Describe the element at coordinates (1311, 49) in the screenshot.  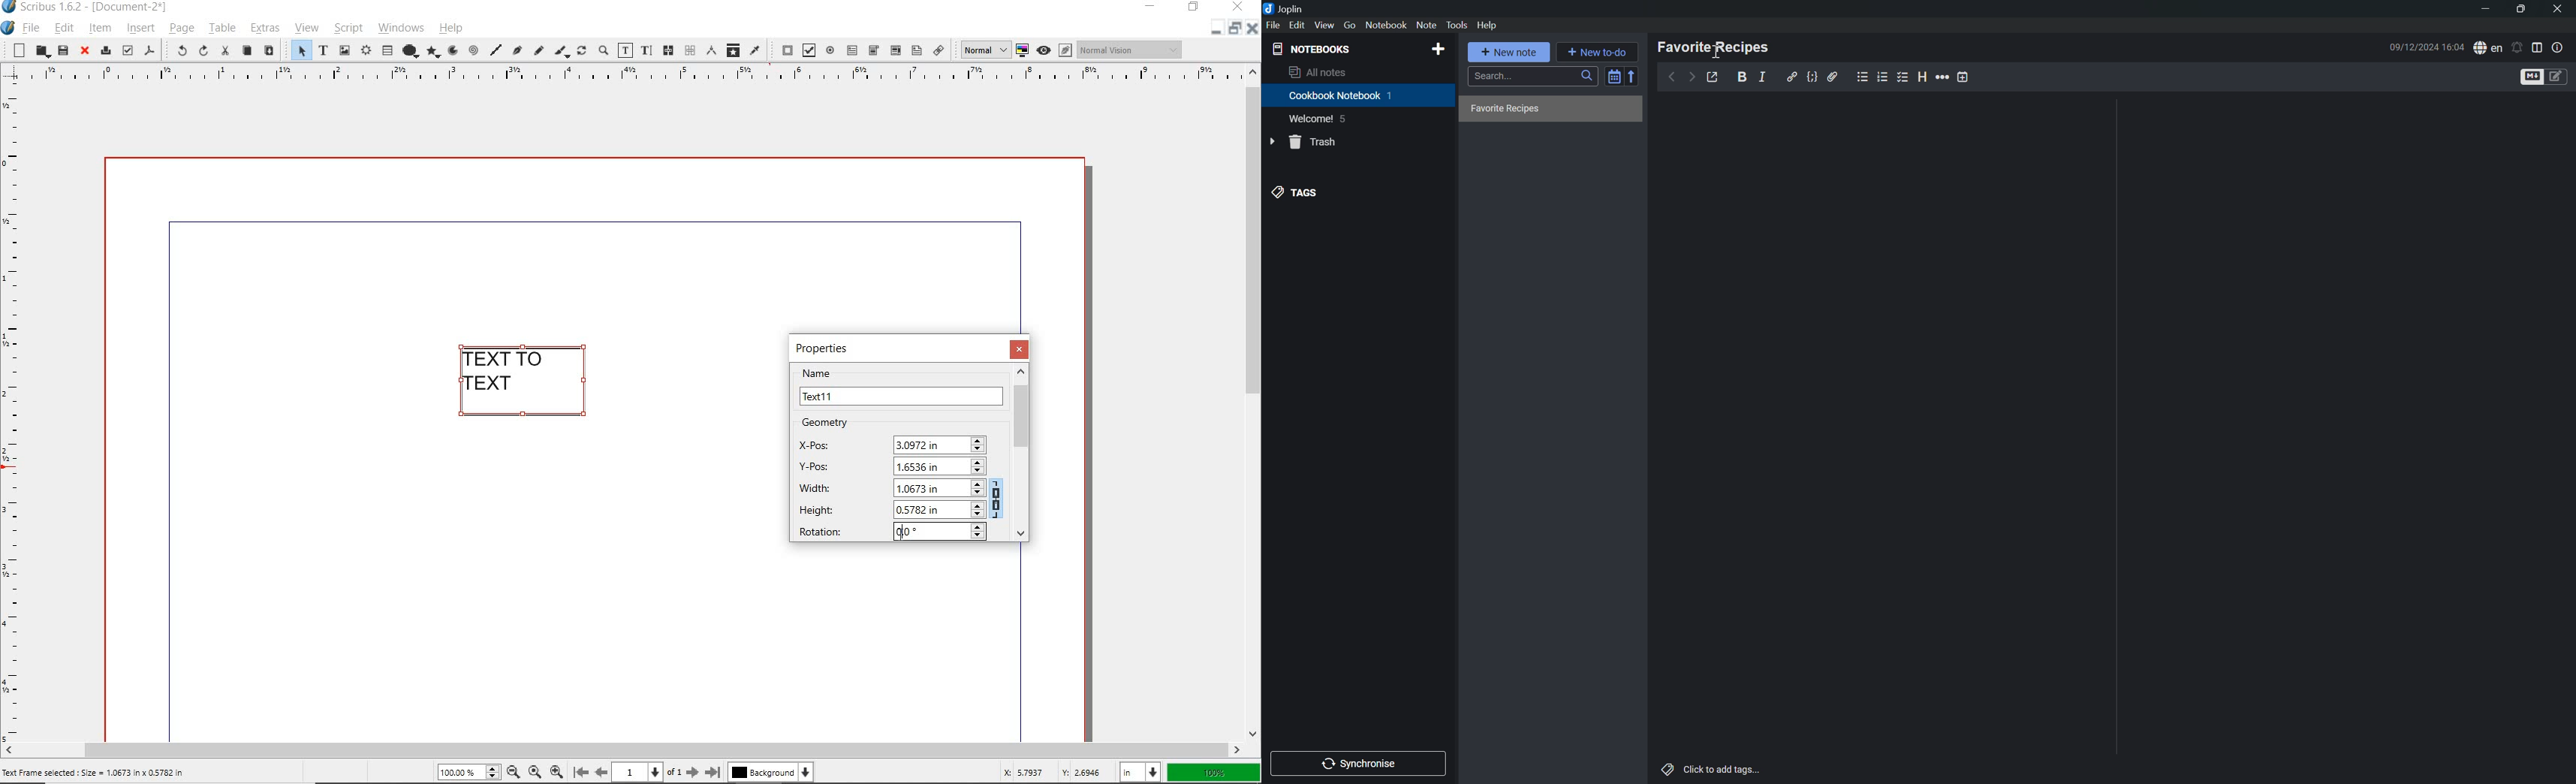
I see `NOTEBOOKS` at that location.